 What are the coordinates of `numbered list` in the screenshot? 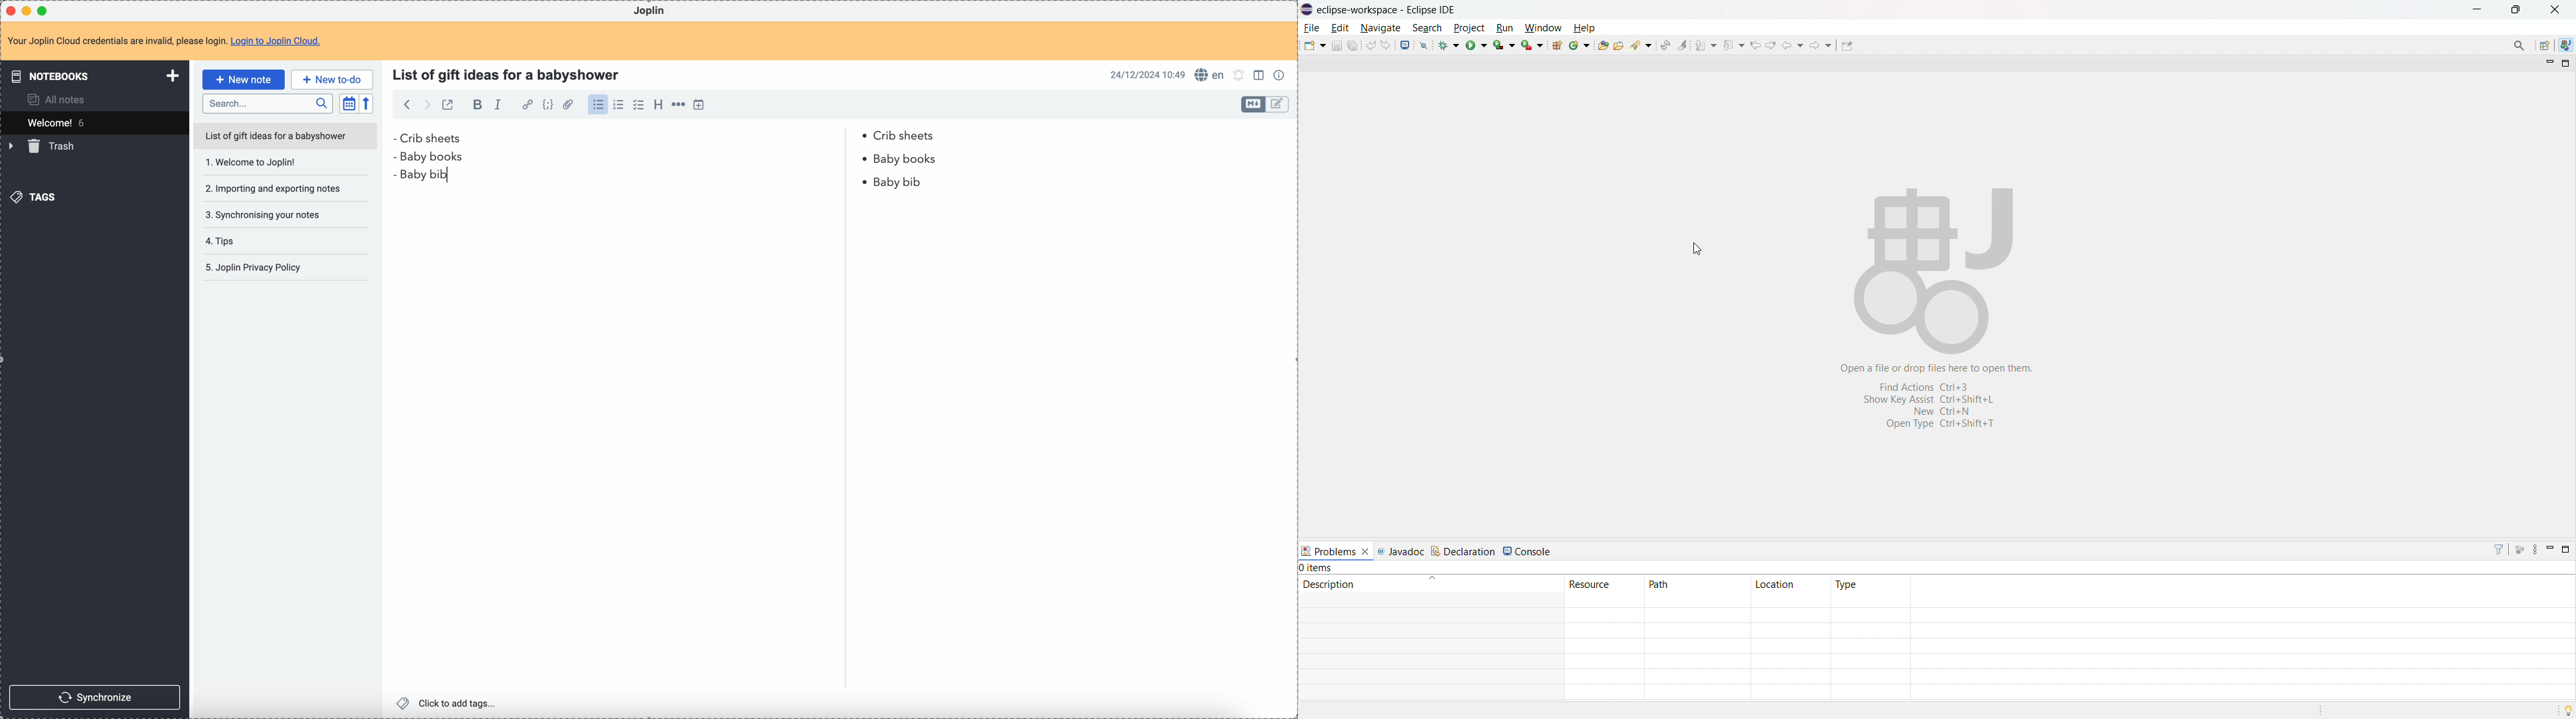 It's located at (621, 105).